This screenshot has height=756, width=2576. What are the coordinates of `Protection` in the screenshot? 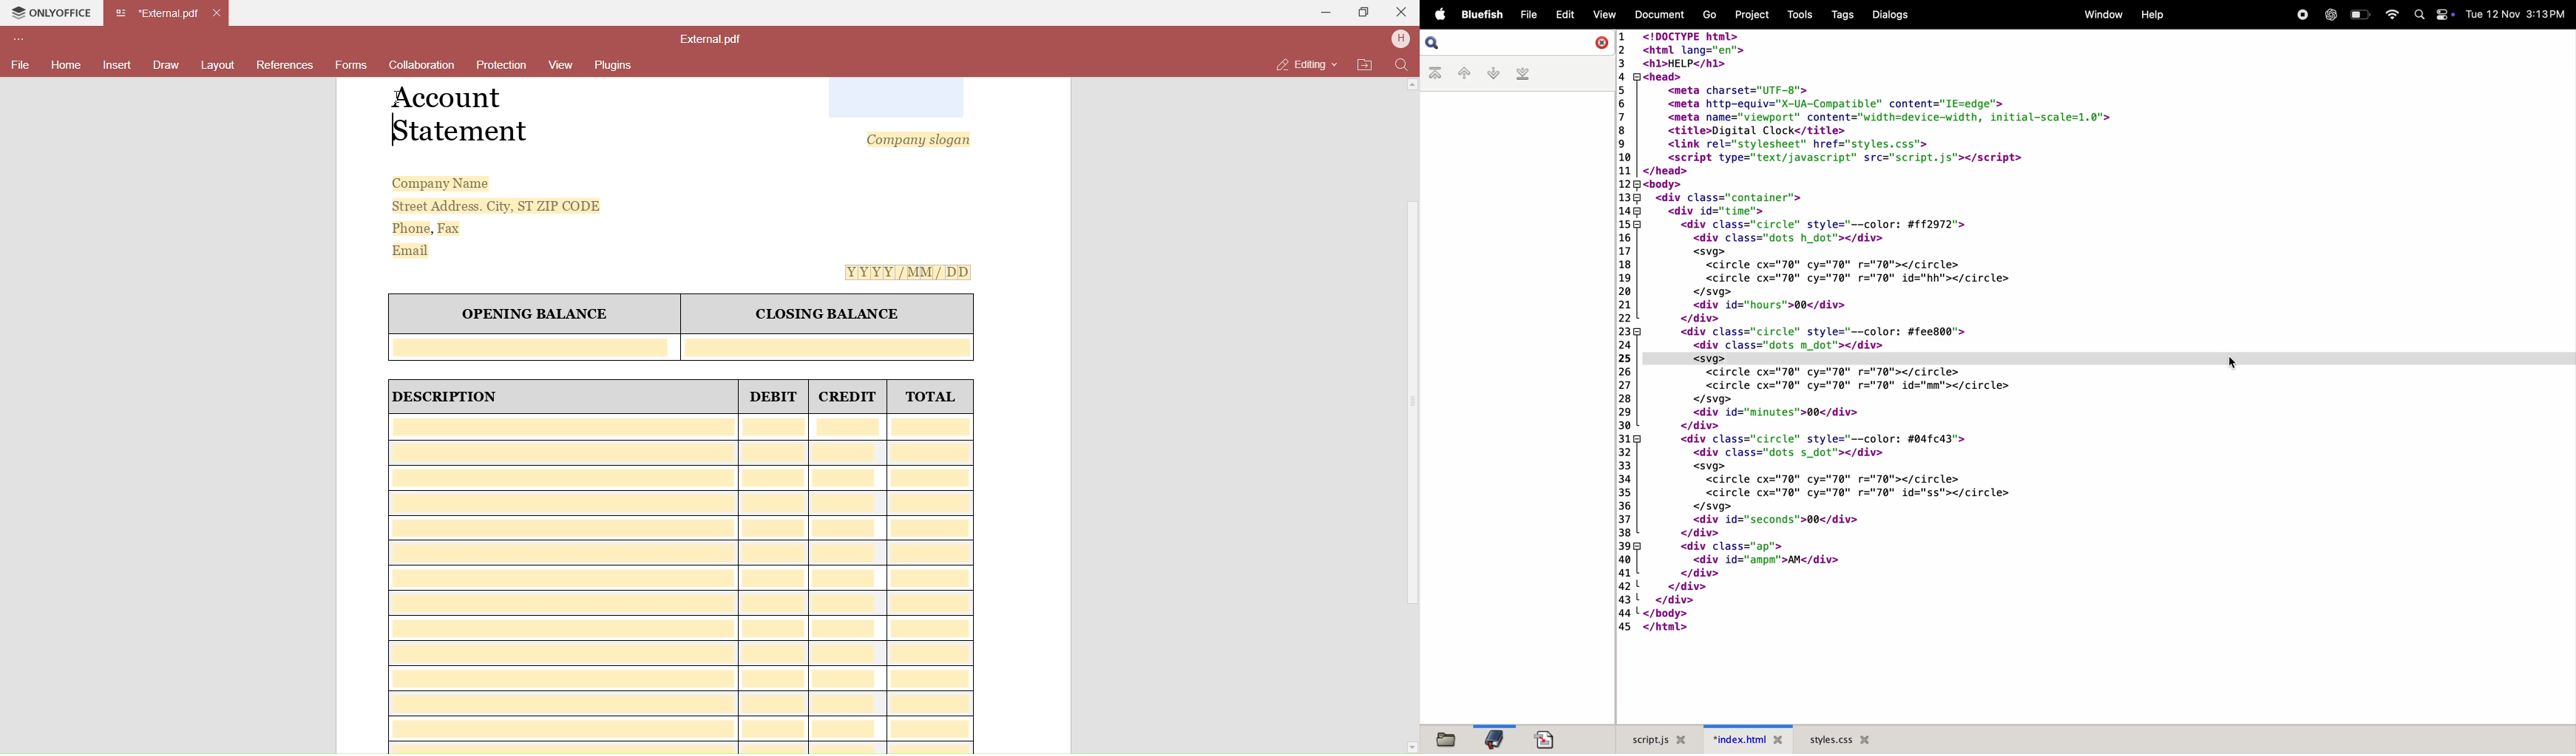 It's located at (503, 68).